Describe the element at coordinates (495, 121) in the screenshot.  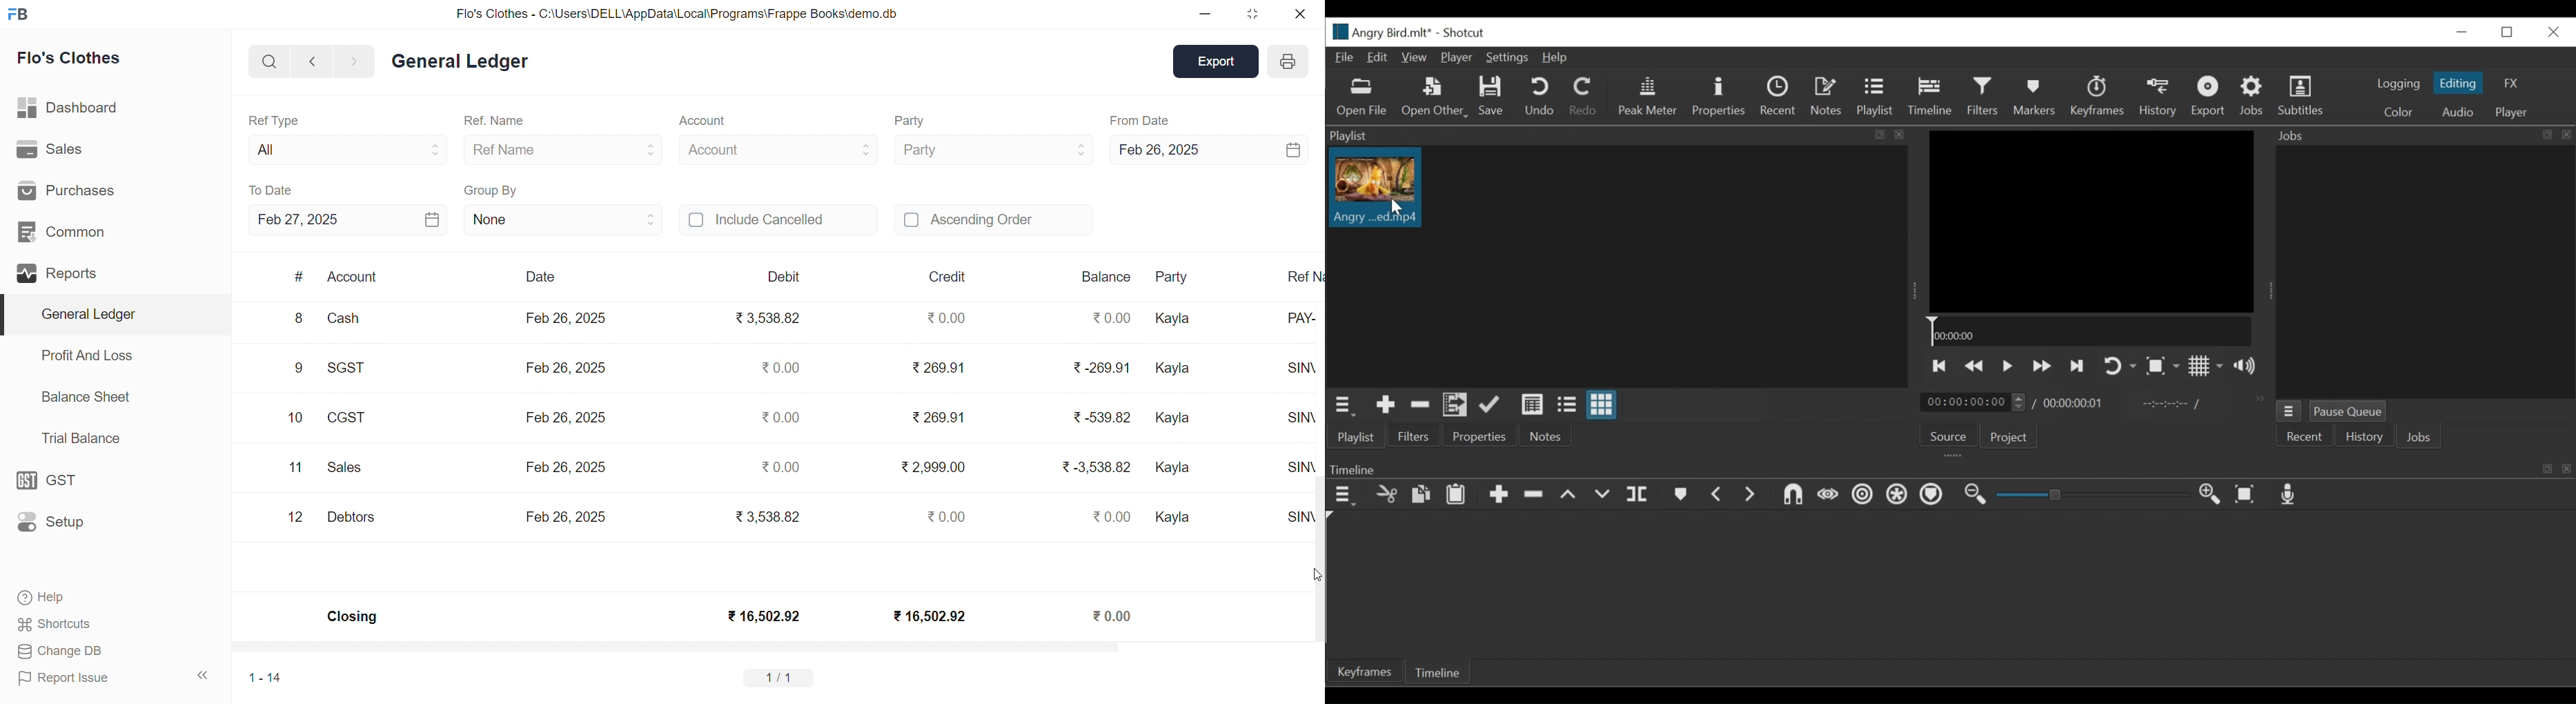
I see `Ref. Name` at that location.